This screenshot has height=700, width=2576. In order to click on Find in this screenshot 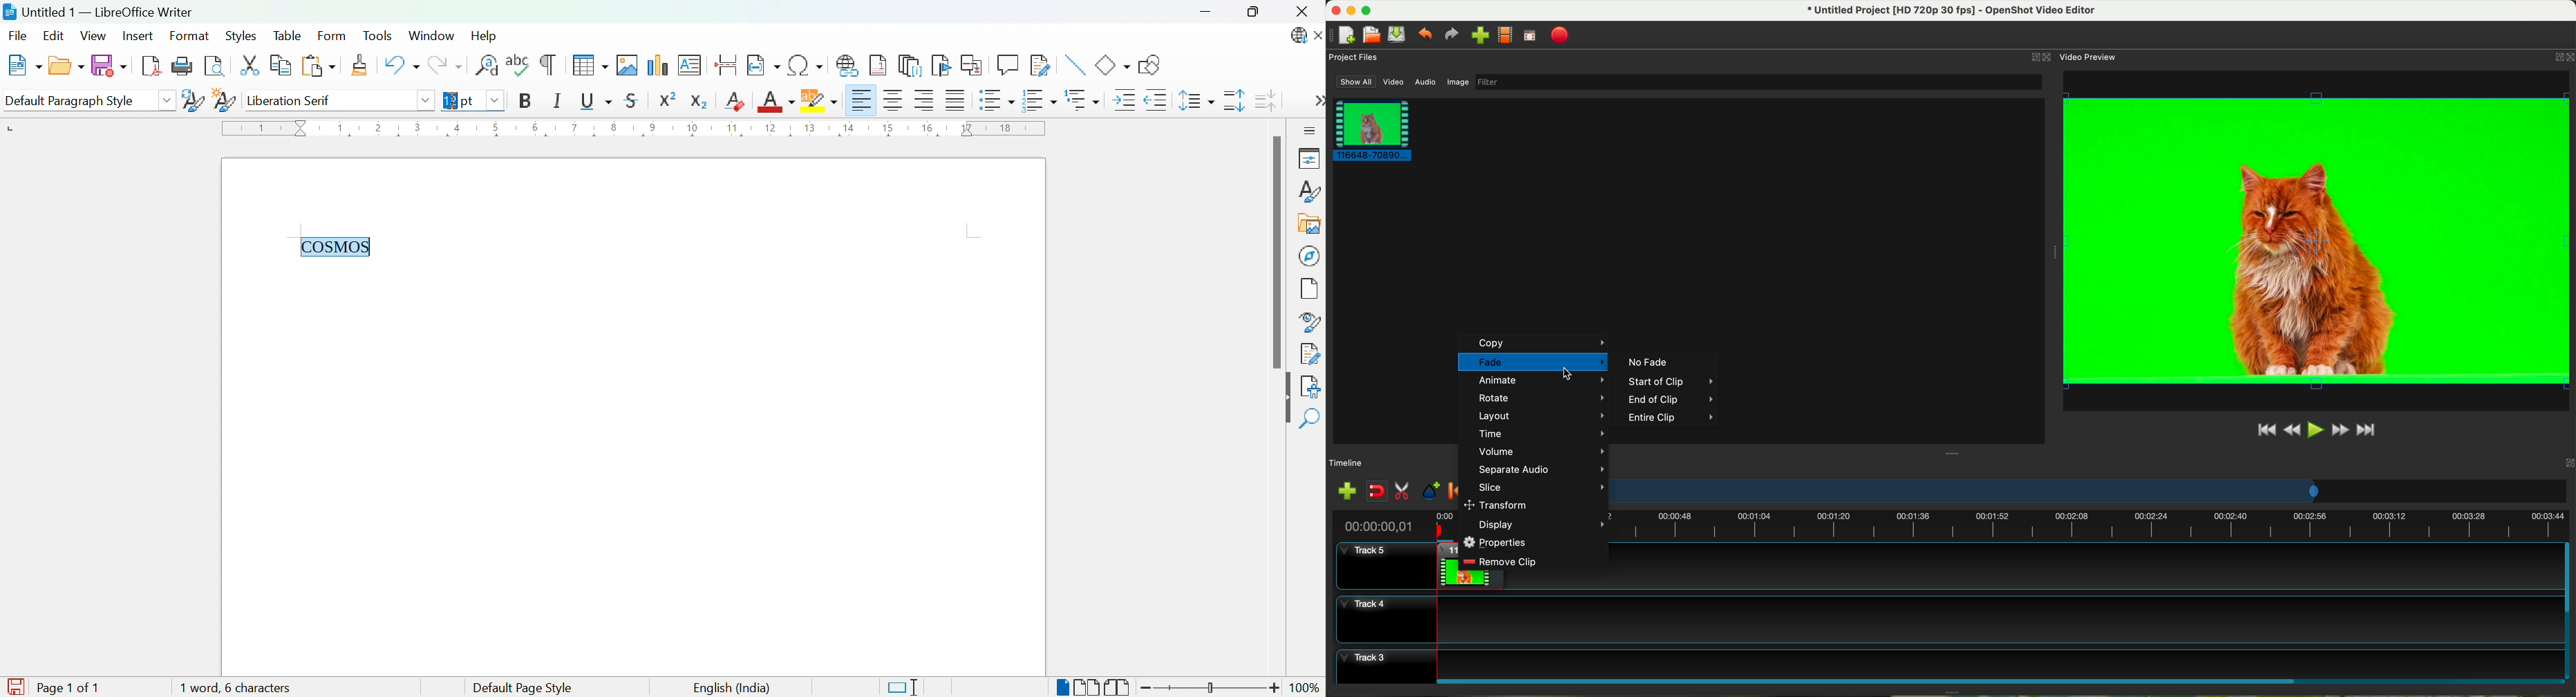, I will do `click(1312, 418)`.